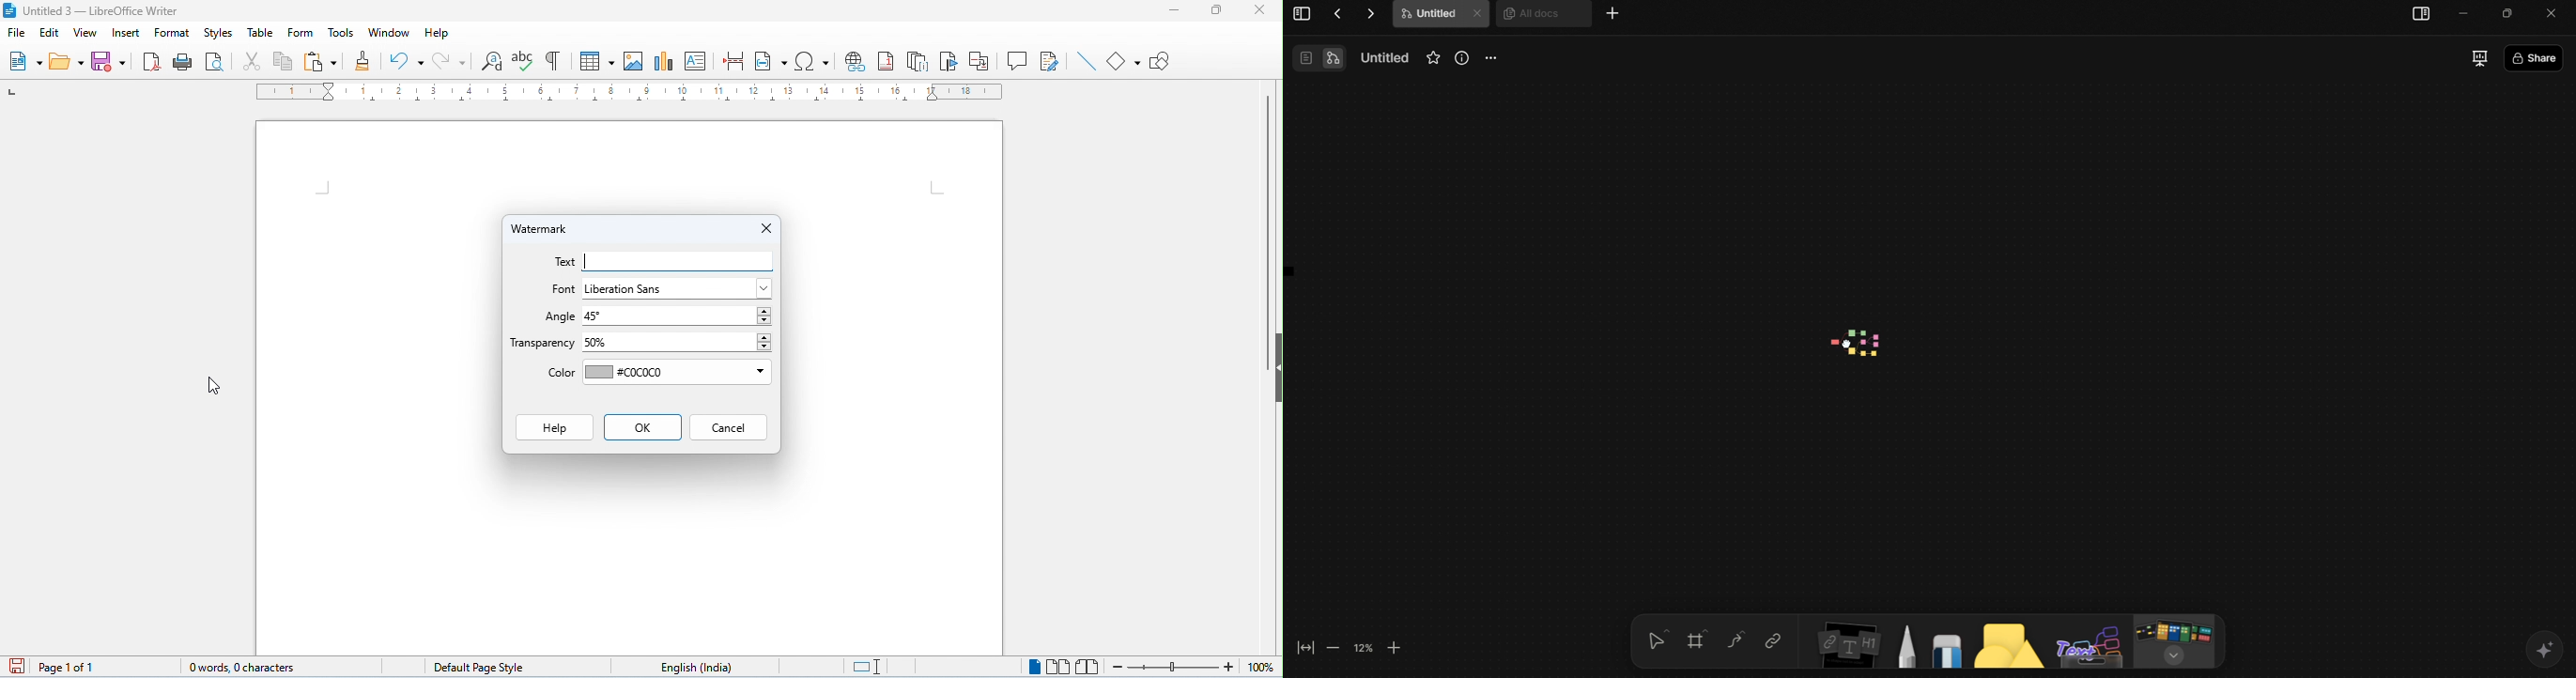  What do you see at coordinates (152, 61) in the screenshot?
I see `export as pdf` at bounding box center [152, 61].